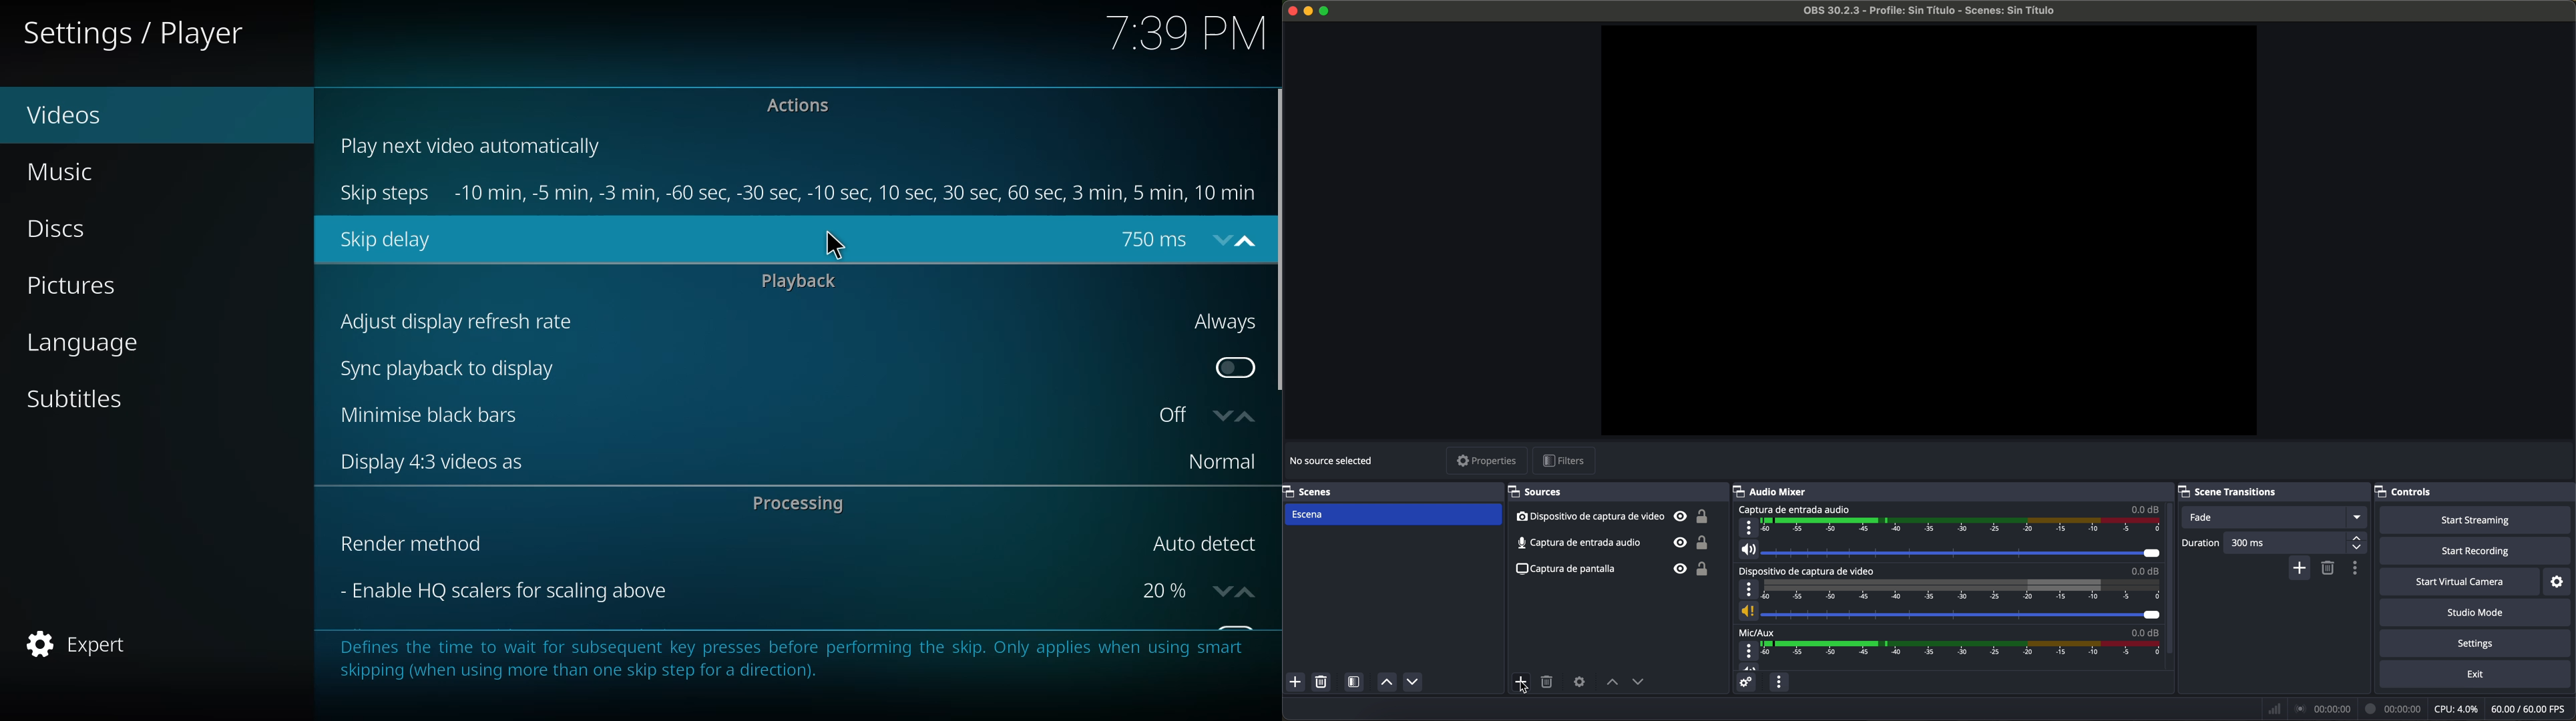 The image size is (2576, 728). I want to click on display 4:3 video, so click(422, 461).